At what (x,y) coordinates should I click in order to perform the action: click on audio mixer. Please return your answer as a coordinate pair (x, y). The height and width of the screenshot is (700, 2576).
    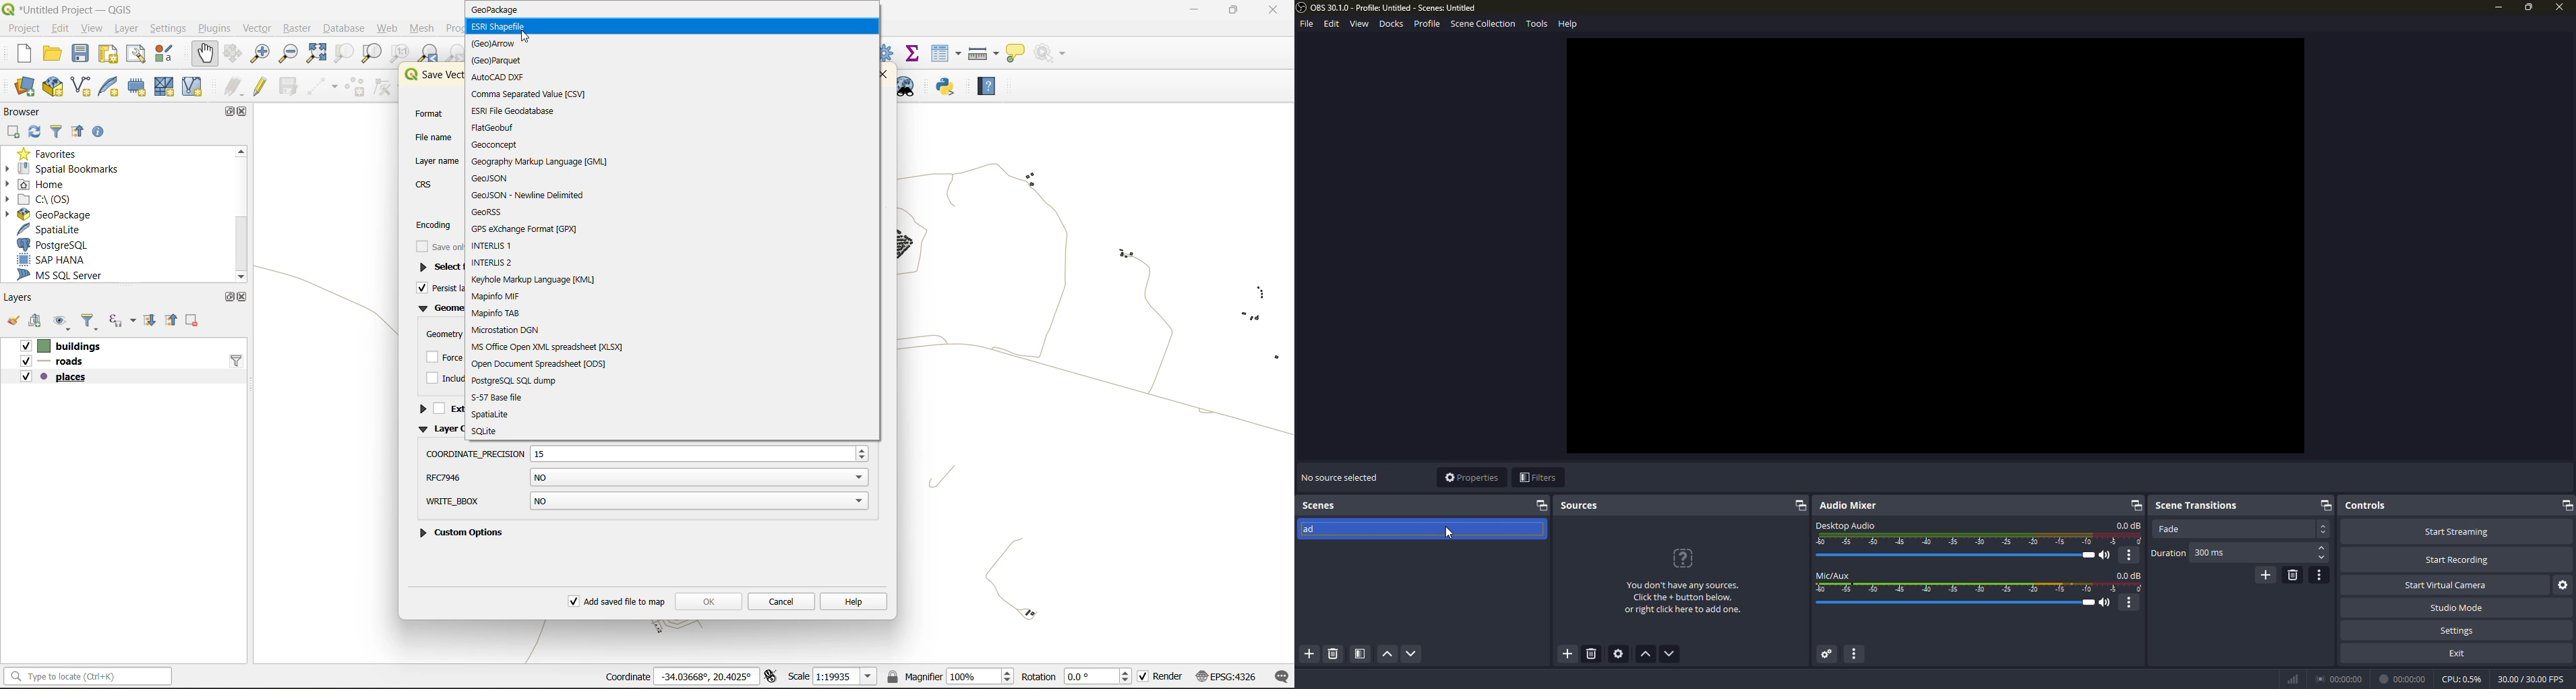
    Looking at the image, I should click on (1852, 505).